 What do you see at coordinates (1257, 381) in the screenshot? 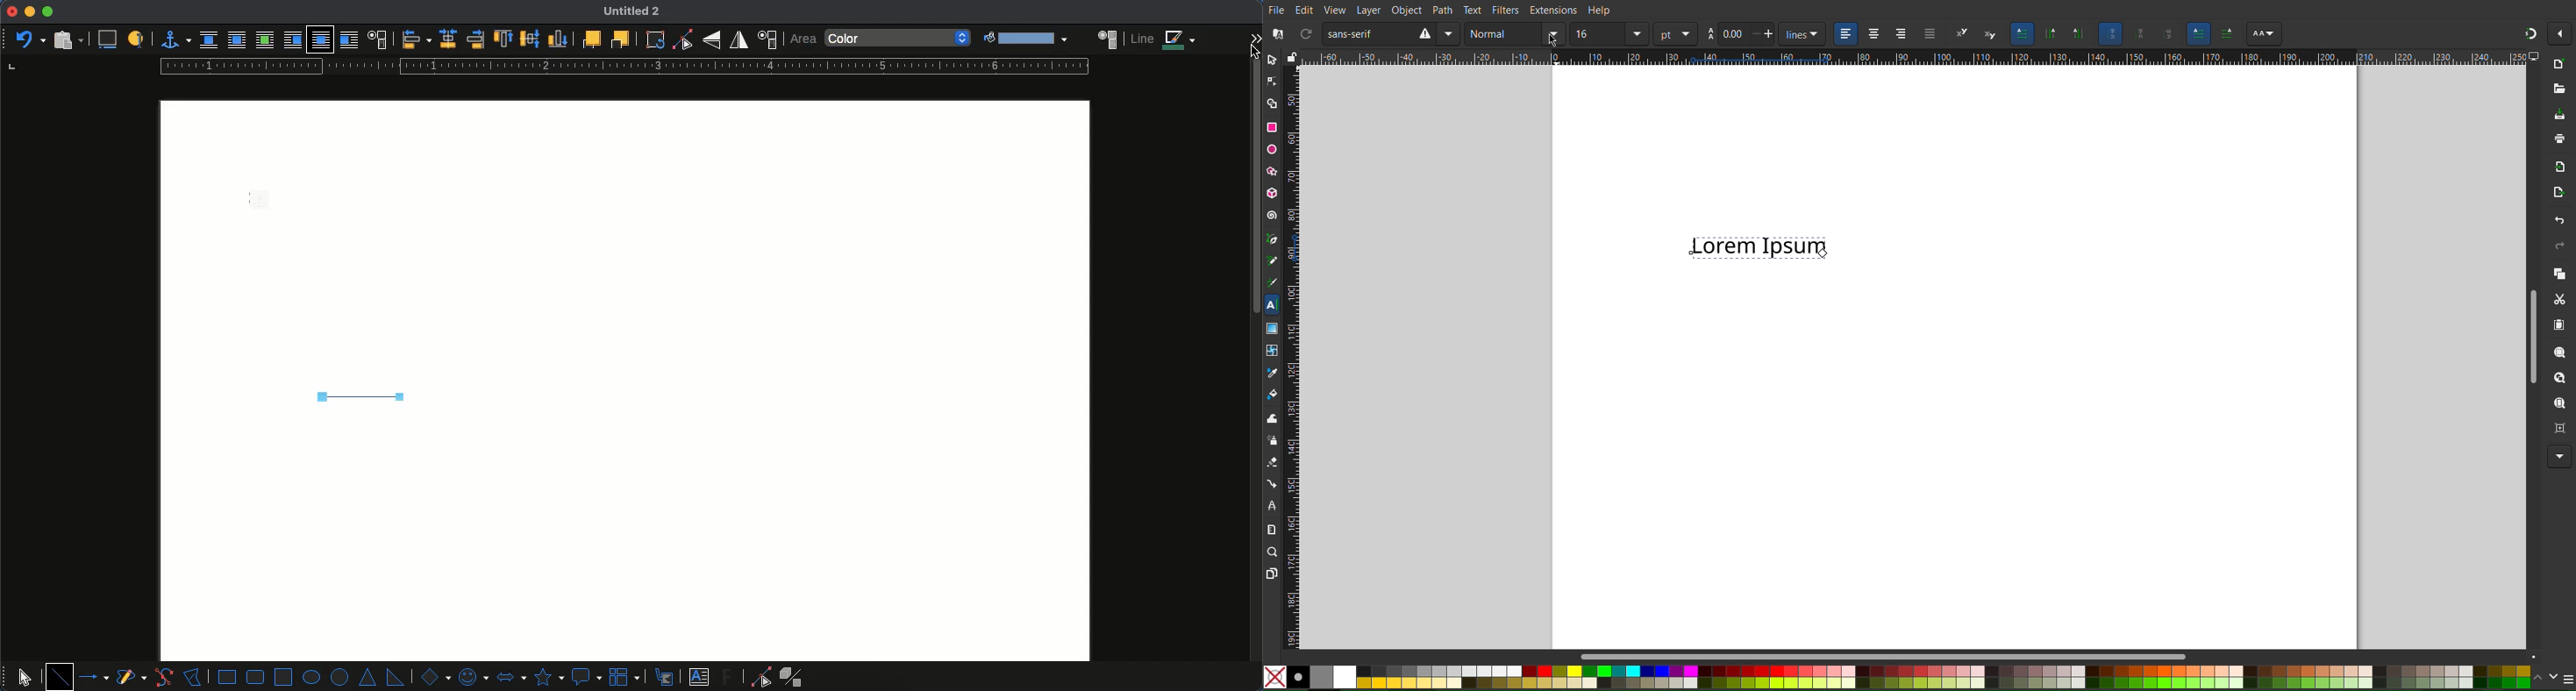
I see `scroll` at bounding box center [1257, 381].